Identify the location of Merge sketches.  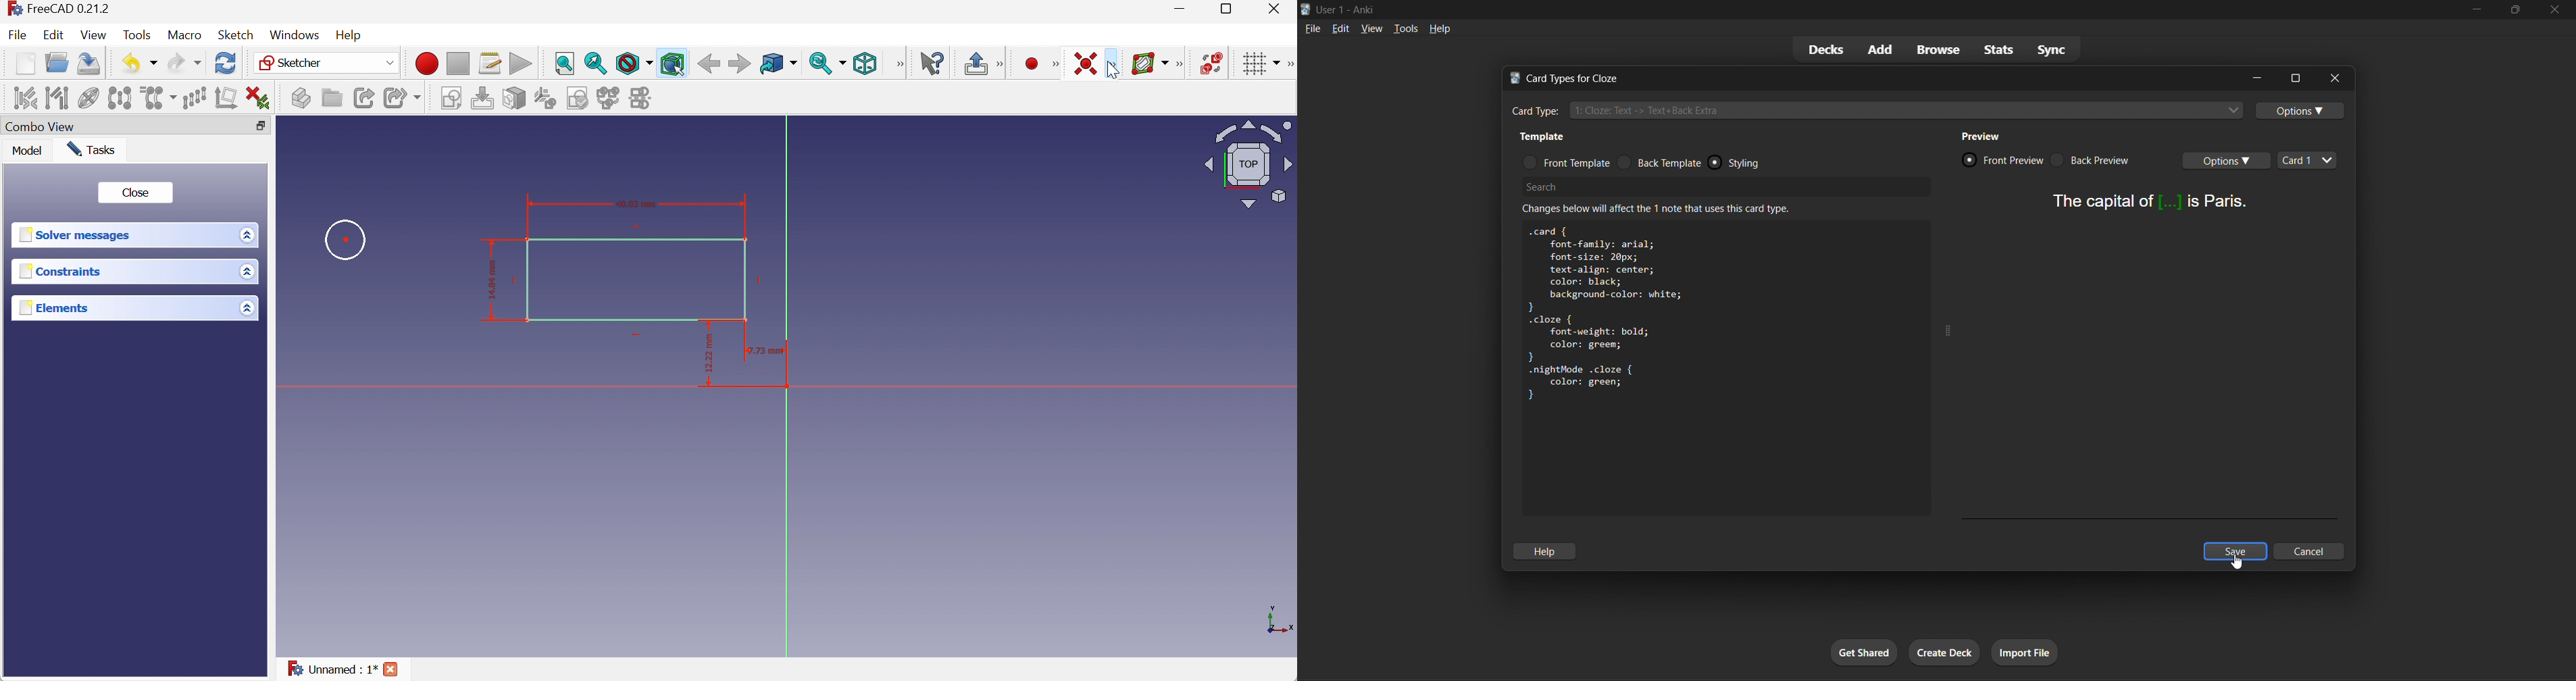
(610, 98).